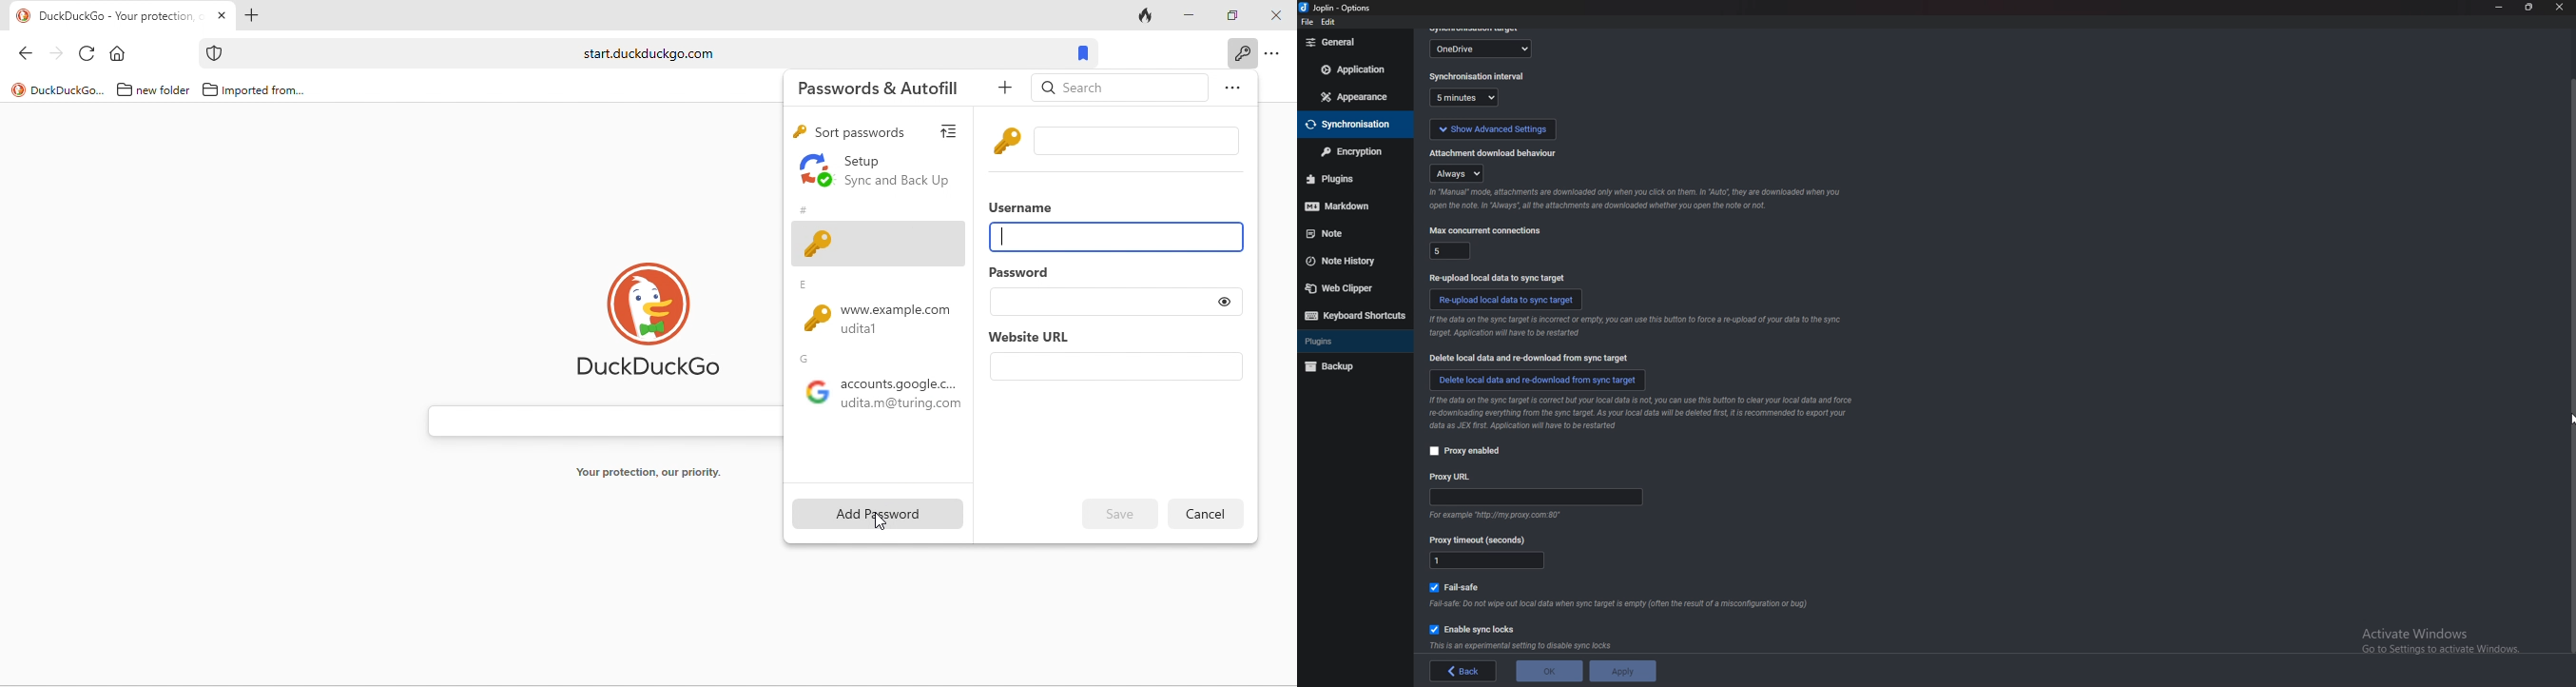  What do you see at coordinates (1496, 276) in the screenshot?
I see `reupload ` at bounding box center [1496, 276].